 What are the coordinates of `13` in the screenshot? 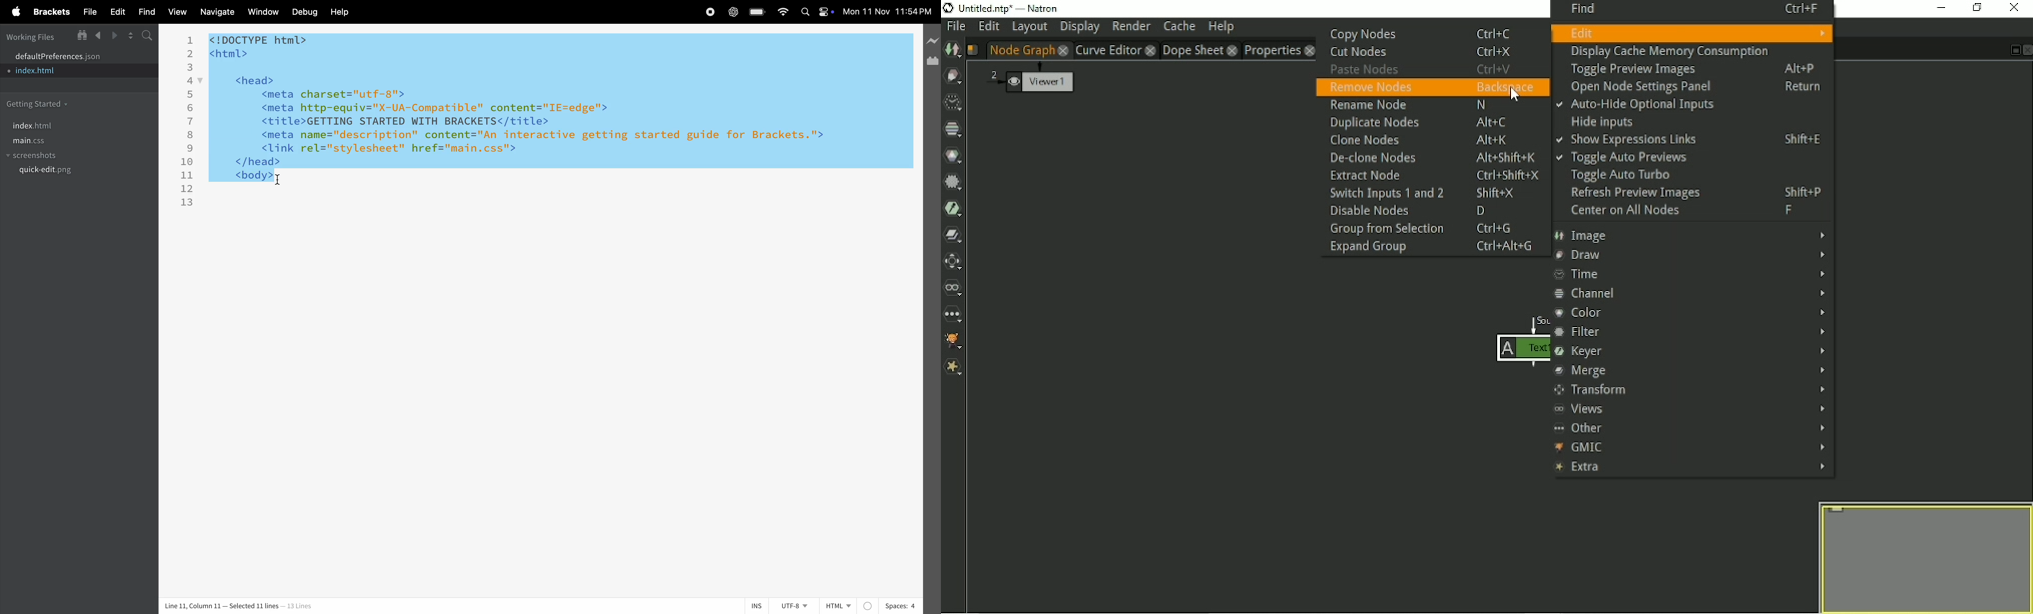 It's located at (188, 203).